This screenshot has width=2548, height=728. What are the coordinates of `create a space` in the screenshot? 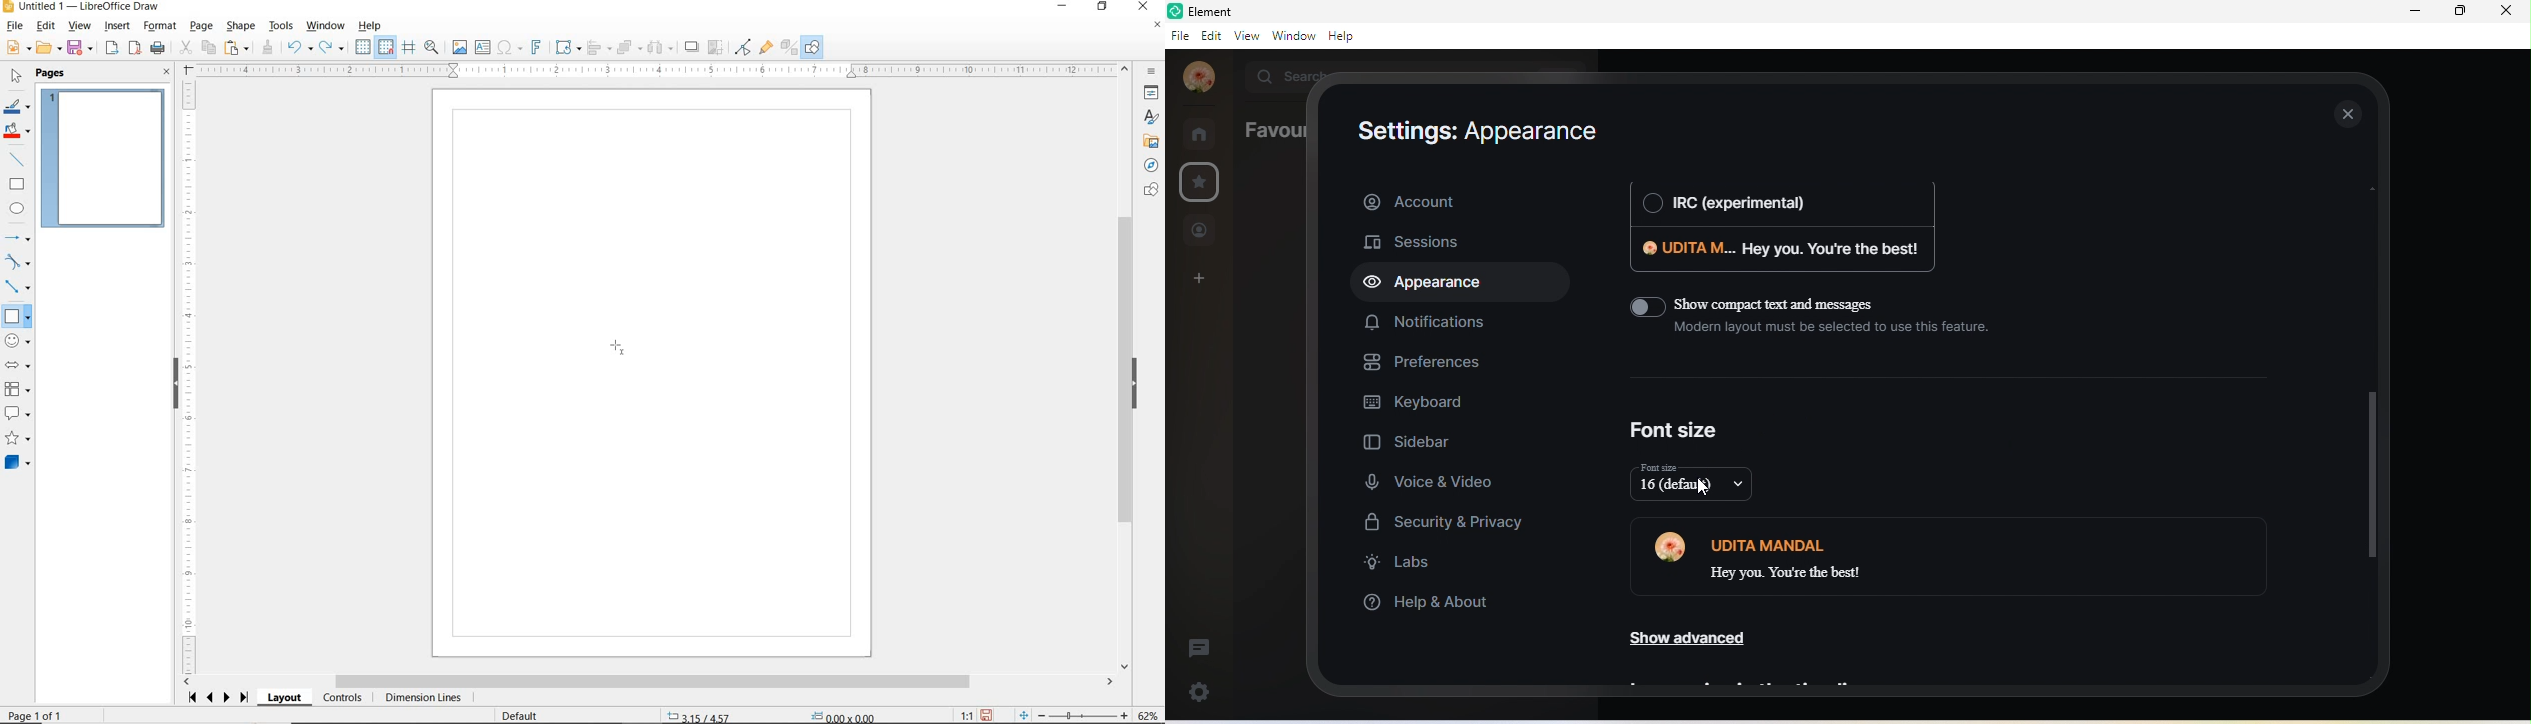 It's located at (1200, 280).